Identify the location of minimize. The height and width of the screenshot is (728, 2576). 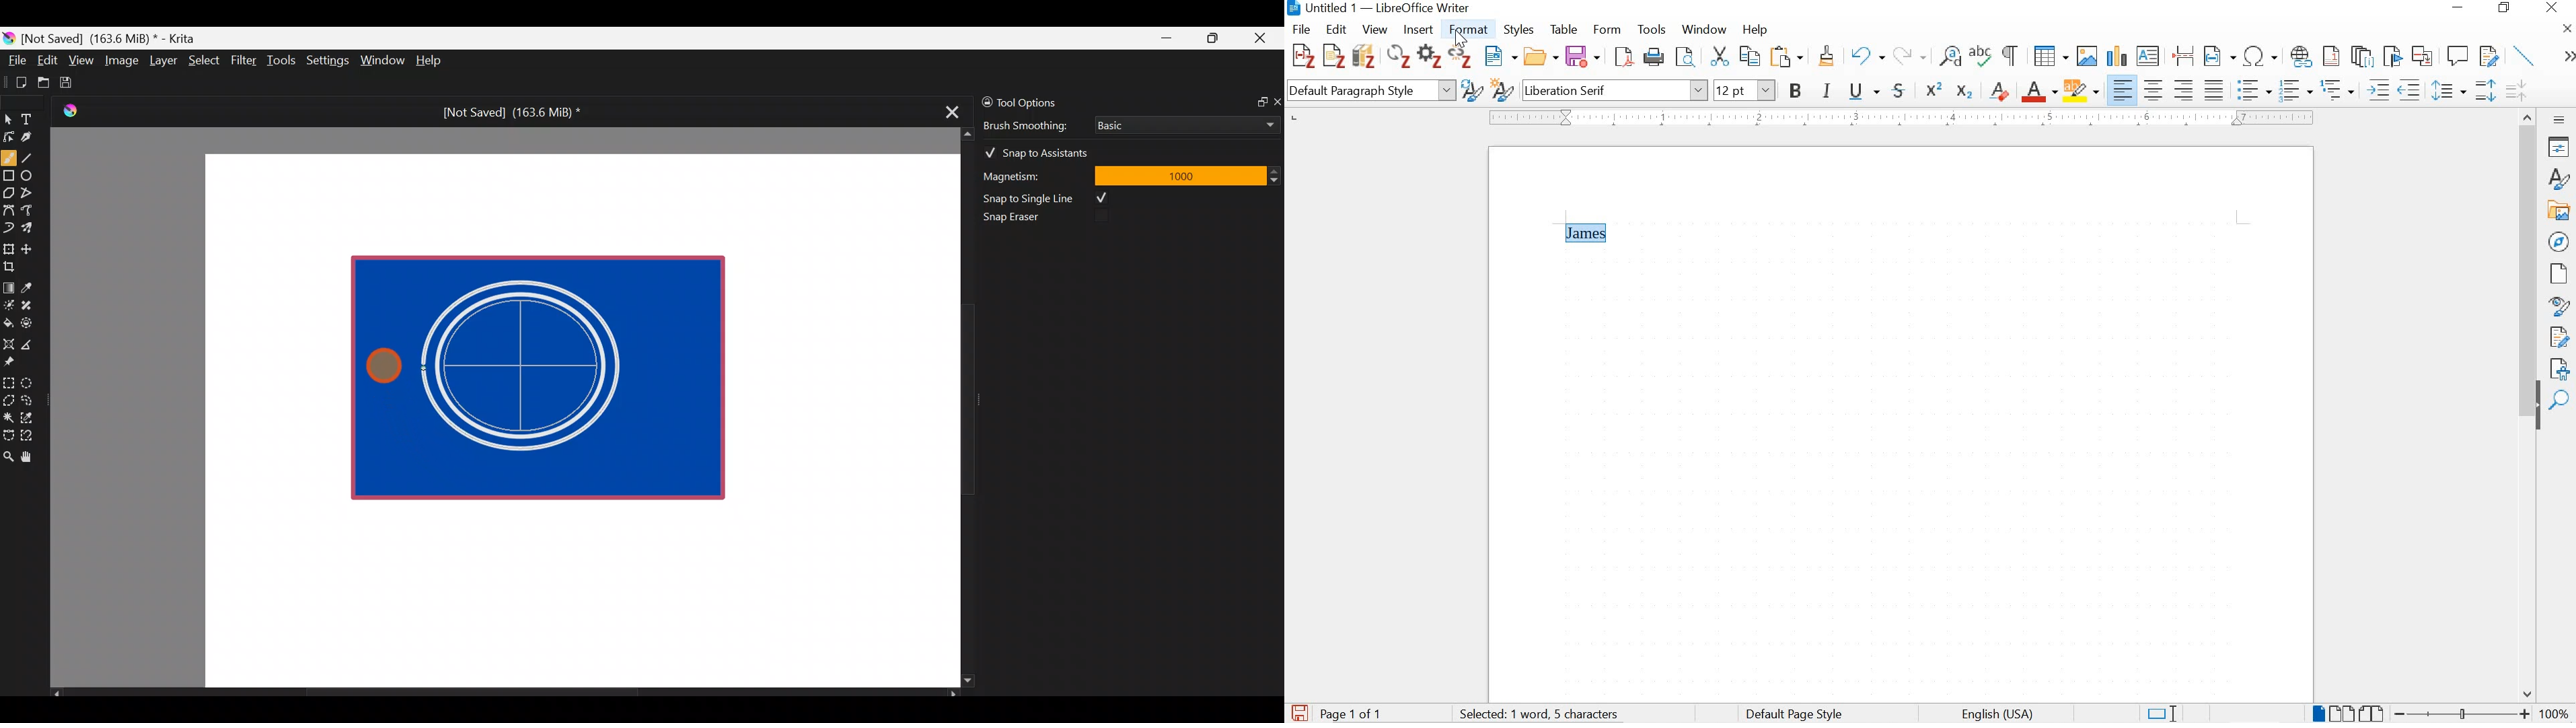
(2456, 7).